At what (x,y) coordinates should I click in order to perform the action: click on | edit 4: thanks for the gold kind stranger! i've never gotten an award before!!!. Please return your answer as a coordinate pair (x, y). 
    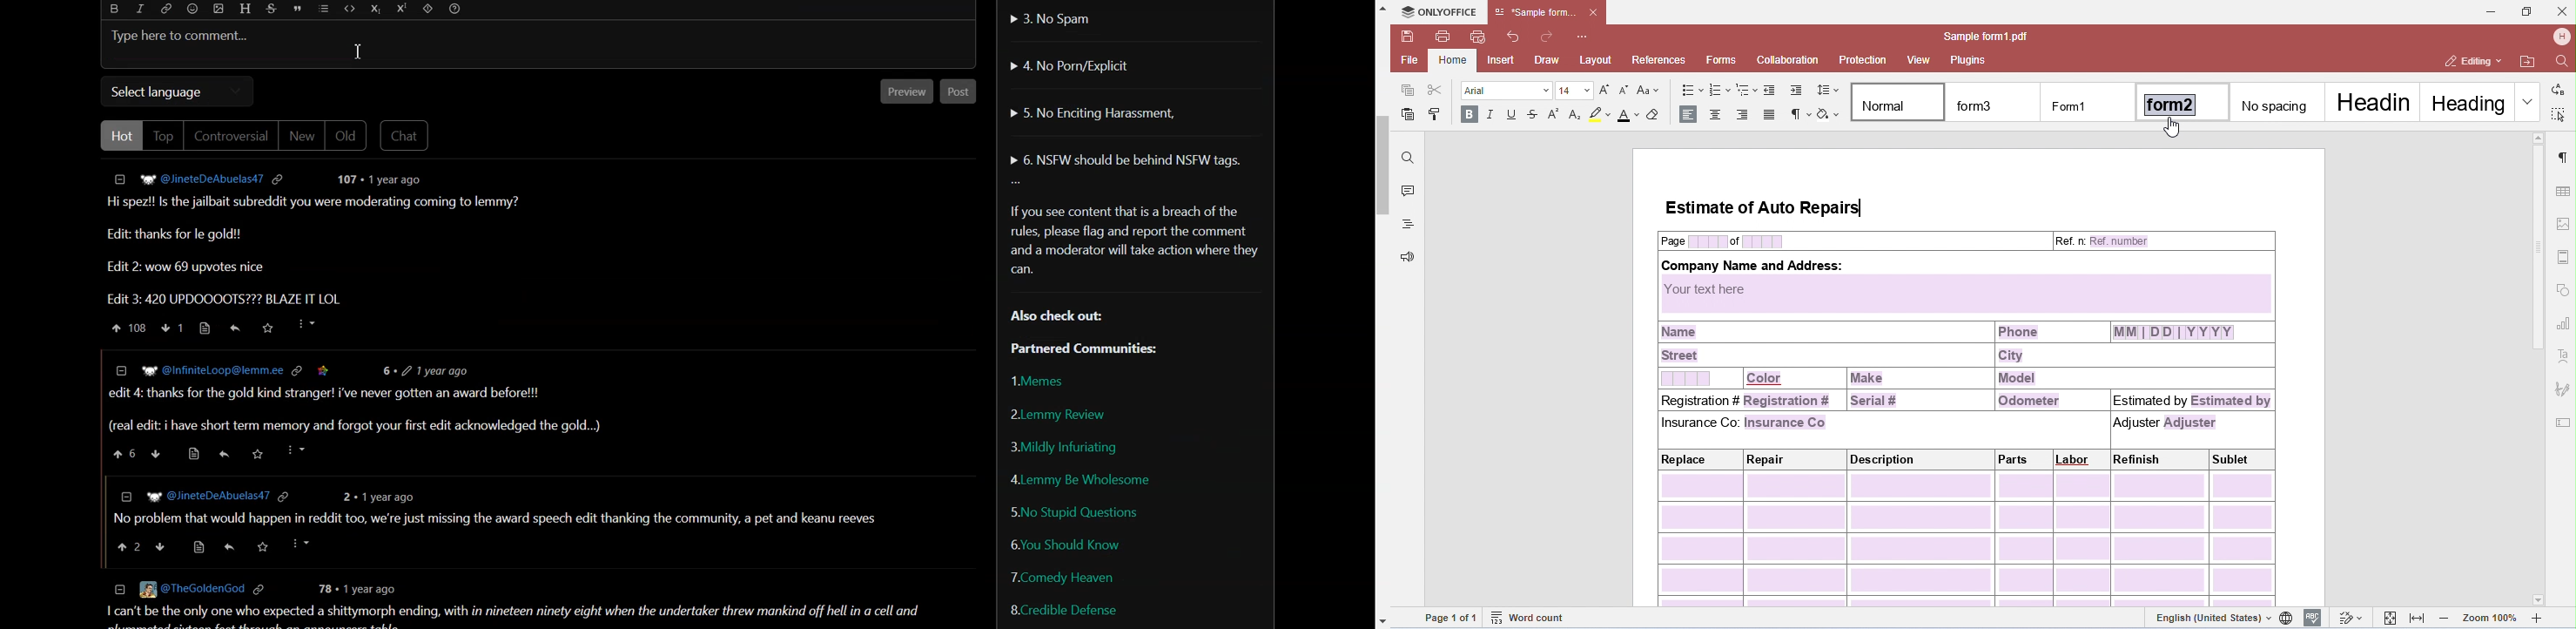
    Looking at the image, I should click on (325, 394).